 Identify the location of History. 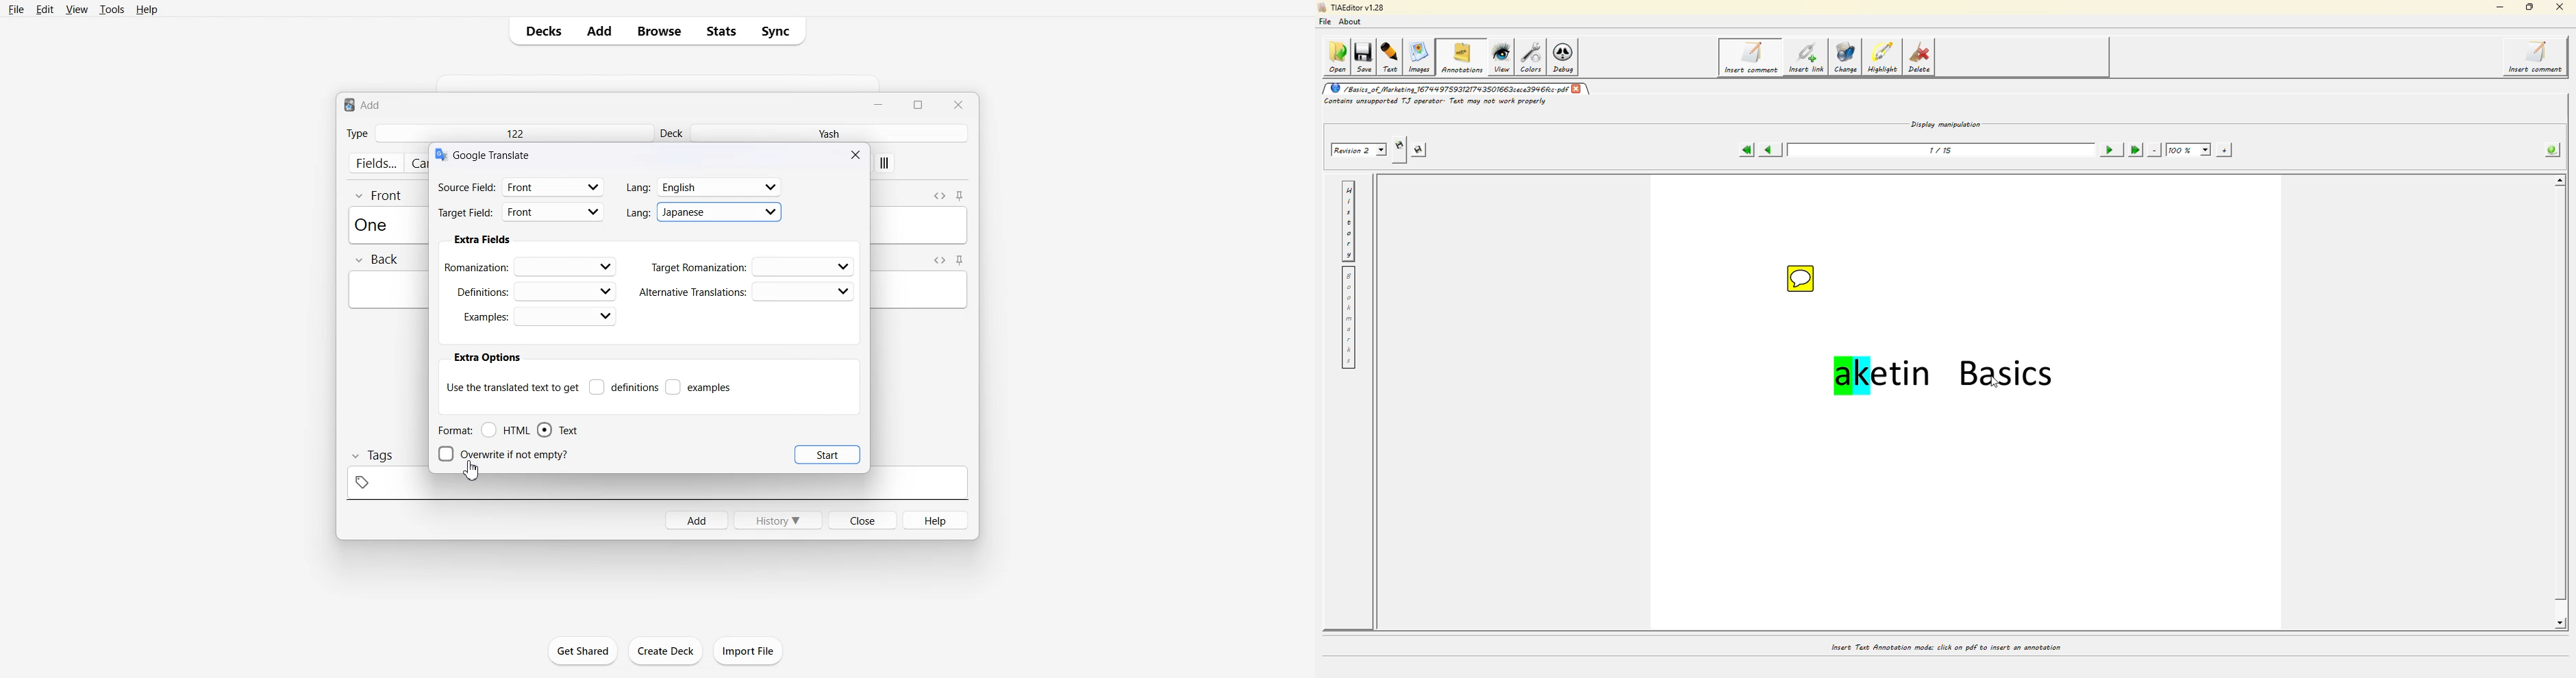
(778, 520).